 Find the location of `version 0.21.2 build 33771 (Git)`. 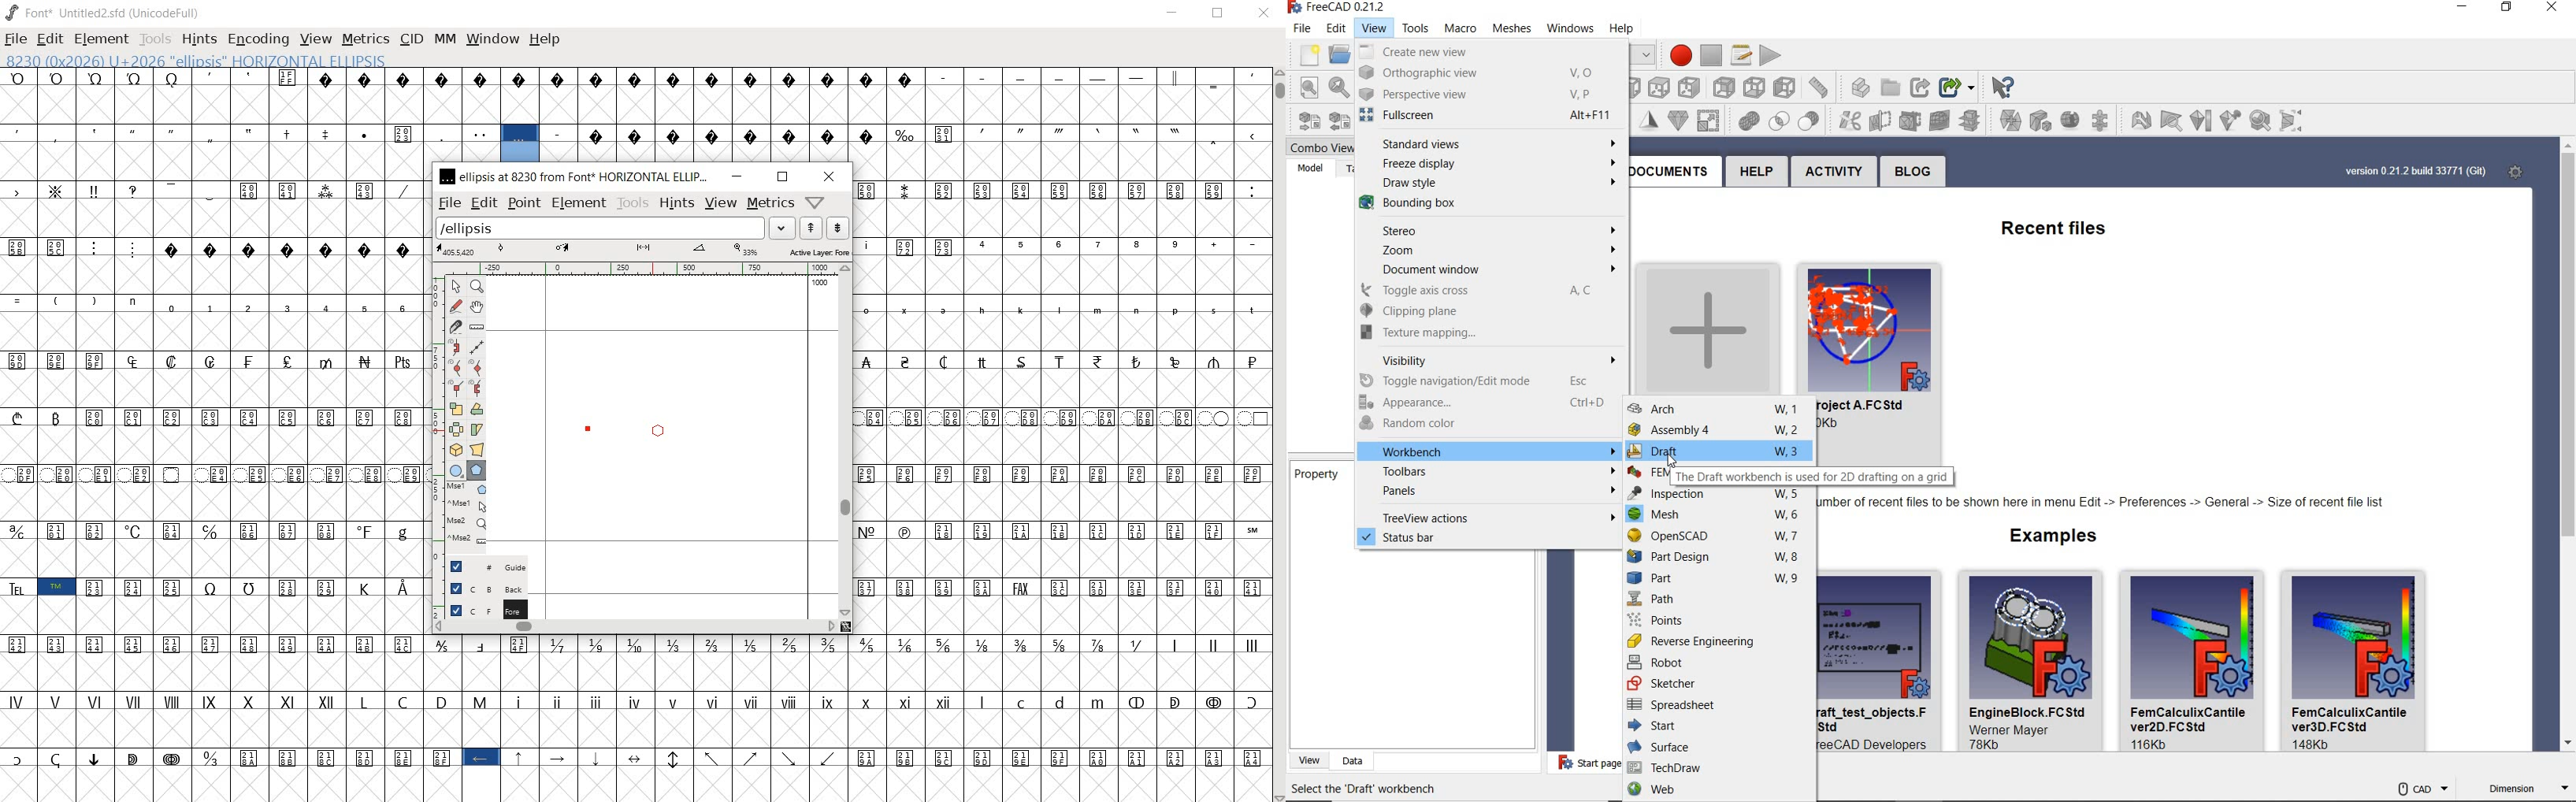

version 0.21.2 build 33771 (Git) is located at coordinates (2414, 171).